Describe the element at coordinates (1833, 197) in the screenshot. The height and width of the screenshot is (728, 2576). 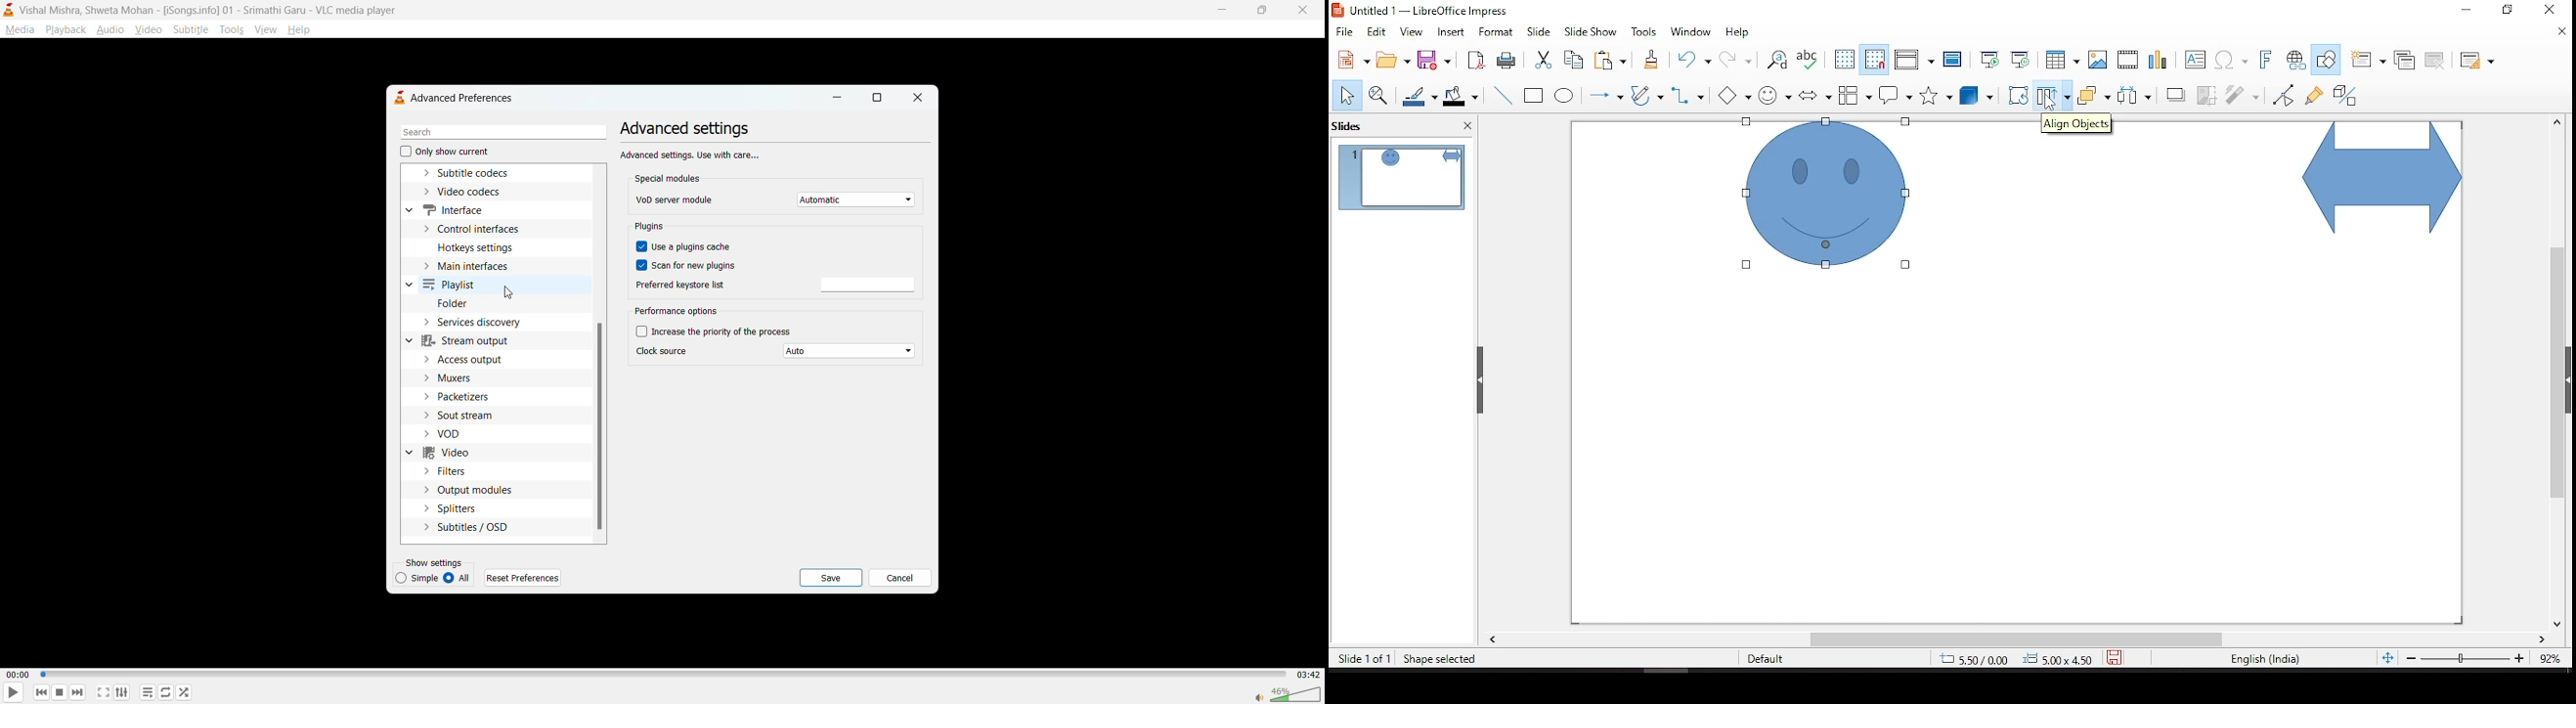
I see `object (selected)` at that location.